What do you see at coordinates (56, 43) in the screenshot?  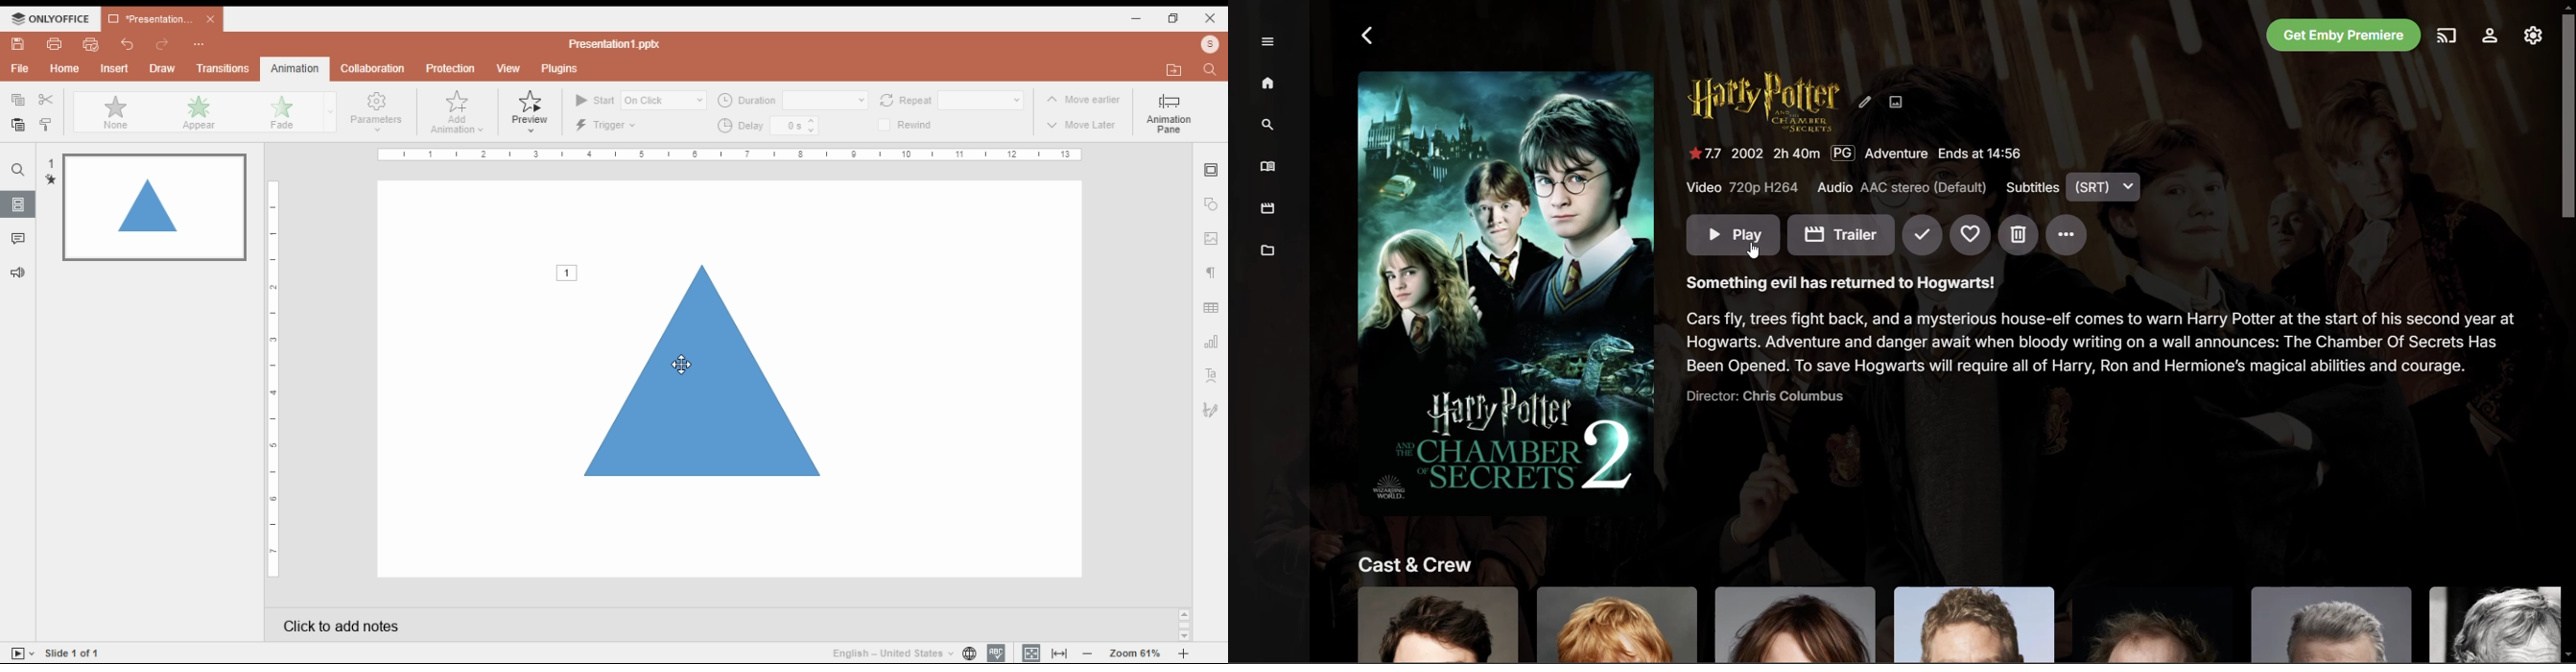 I see `print file` at bounding box center [56, 43].